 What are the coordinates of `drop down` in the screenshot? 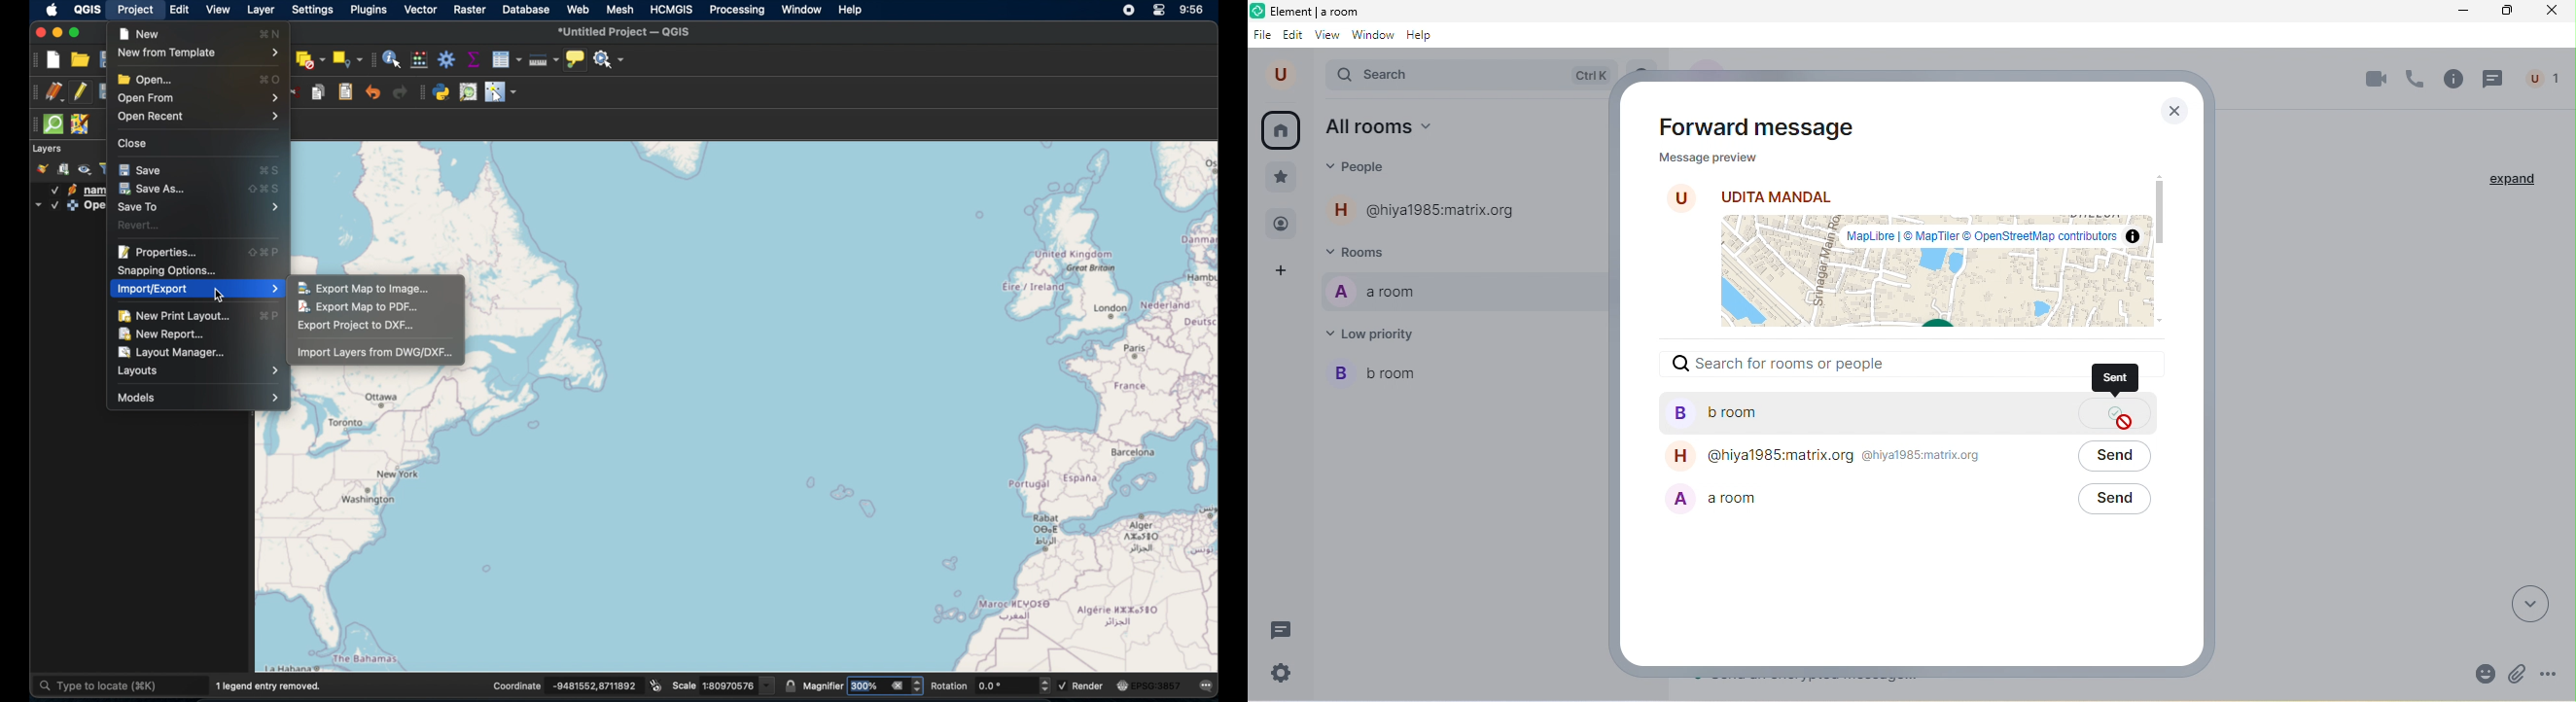 It's located at (2529, 606).